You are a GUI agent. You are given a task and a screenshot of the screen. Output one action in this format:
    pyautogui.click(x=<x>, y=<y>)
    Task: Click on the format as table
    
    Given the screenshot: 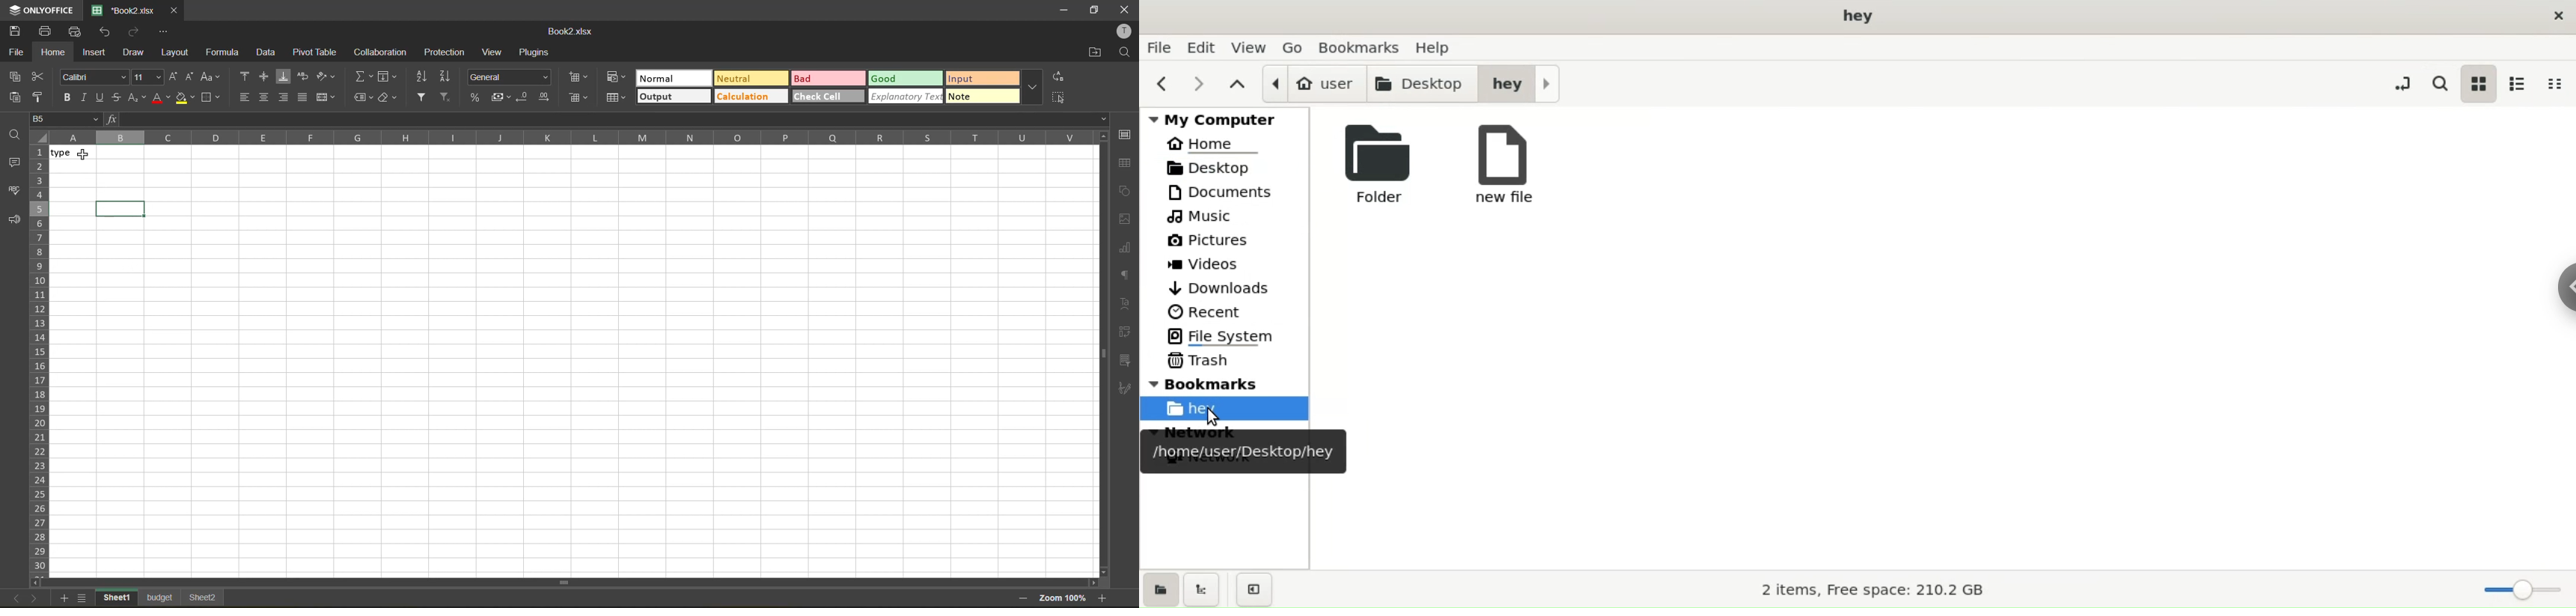 What is the action you would take?
    pyautogui.click(x=615, y=100)
    